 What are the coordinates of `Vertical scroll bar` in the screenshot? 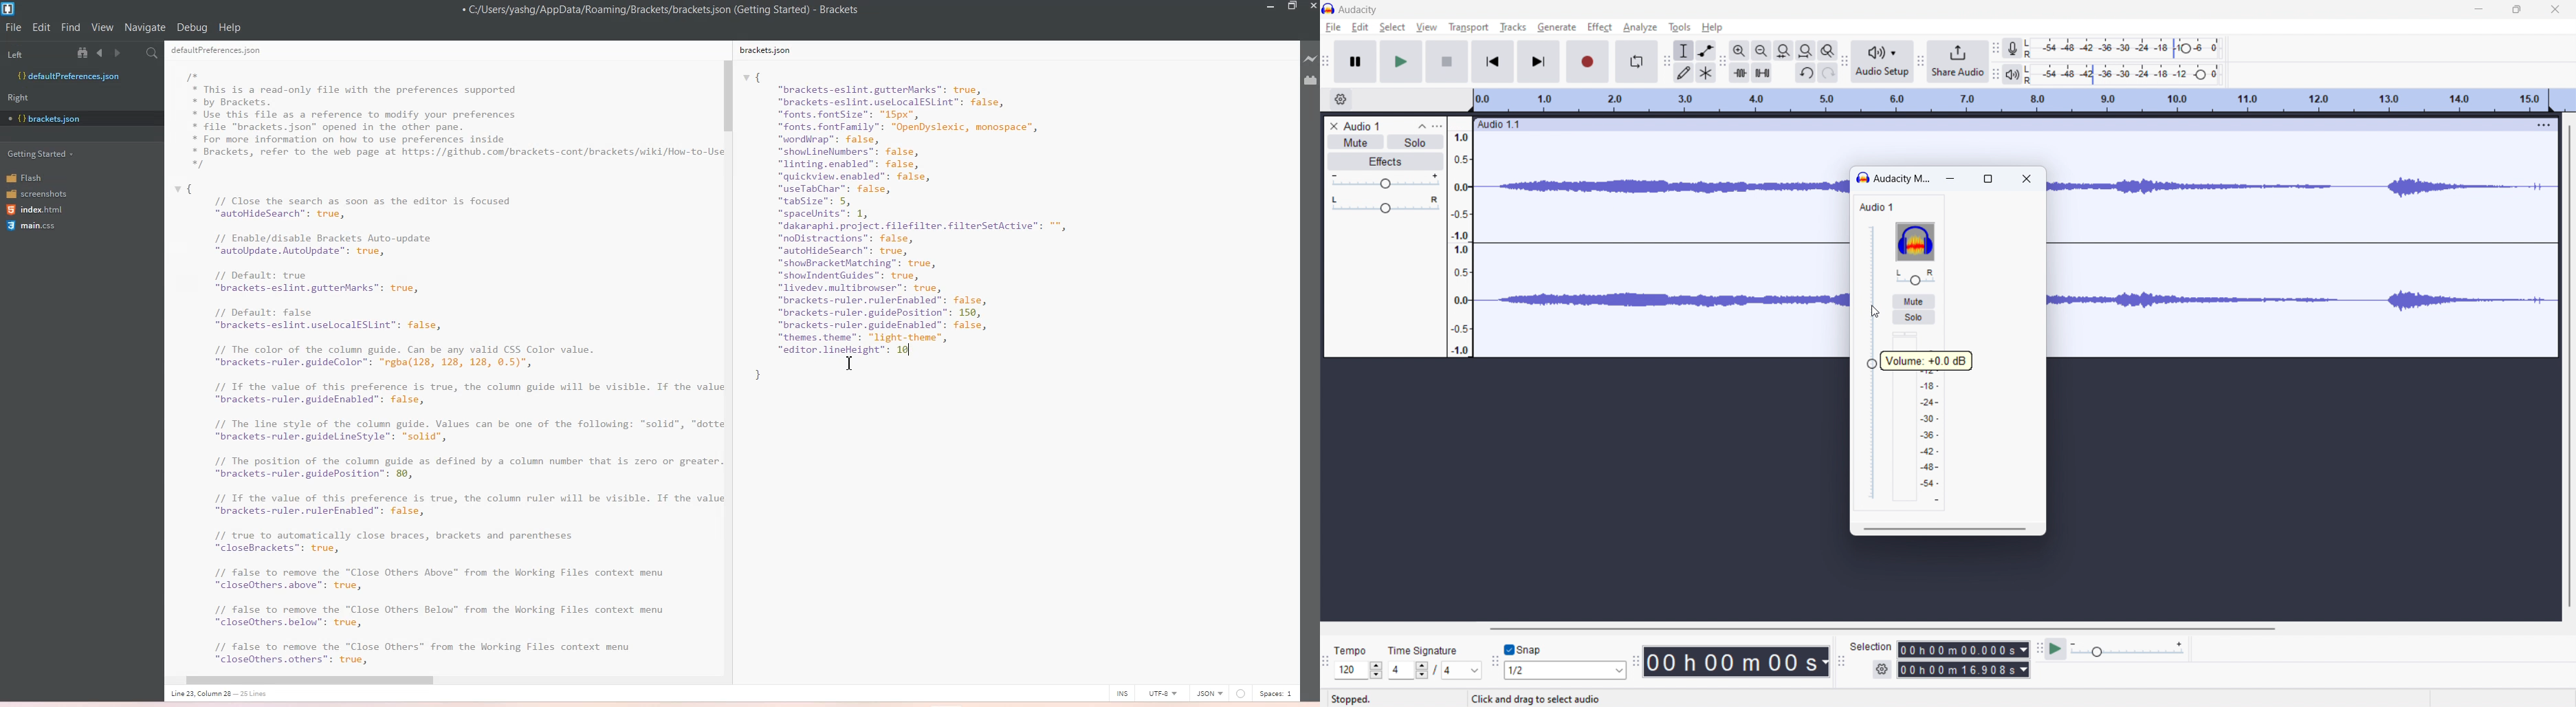 It's located at (727, 351).